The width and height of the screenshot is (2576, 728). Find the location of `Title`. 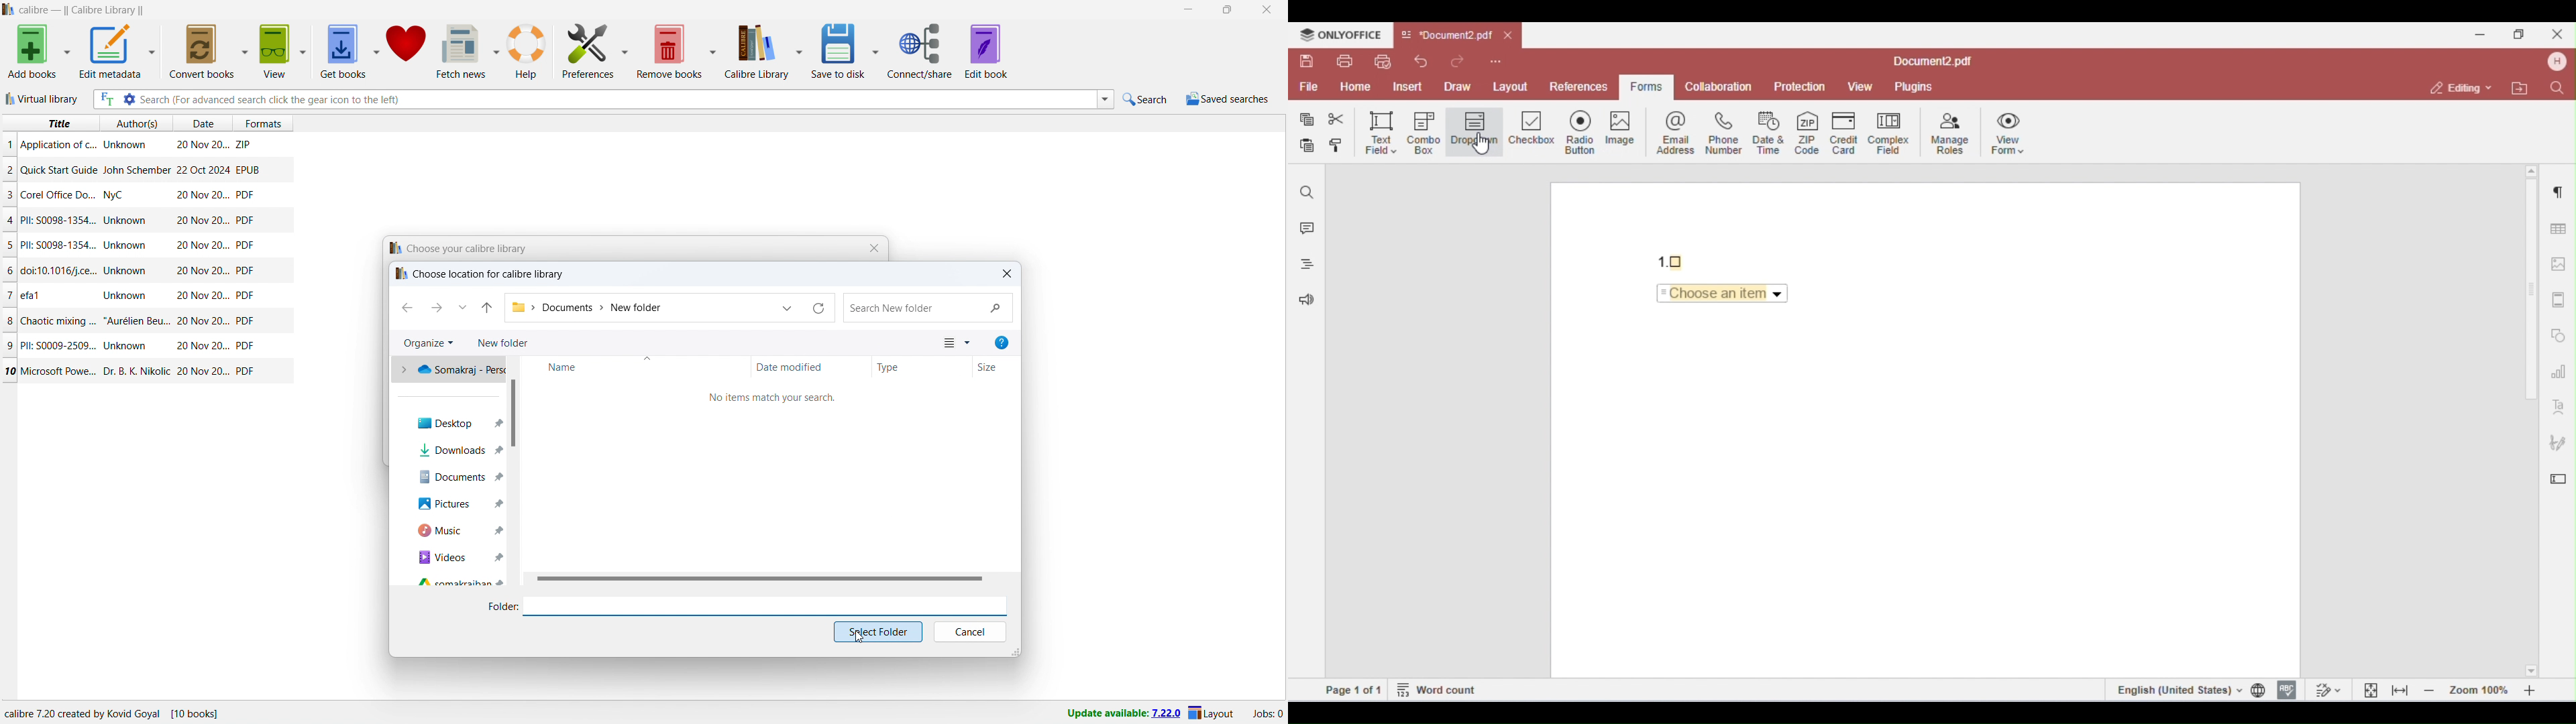

Title is located at coordinates (62, 371).